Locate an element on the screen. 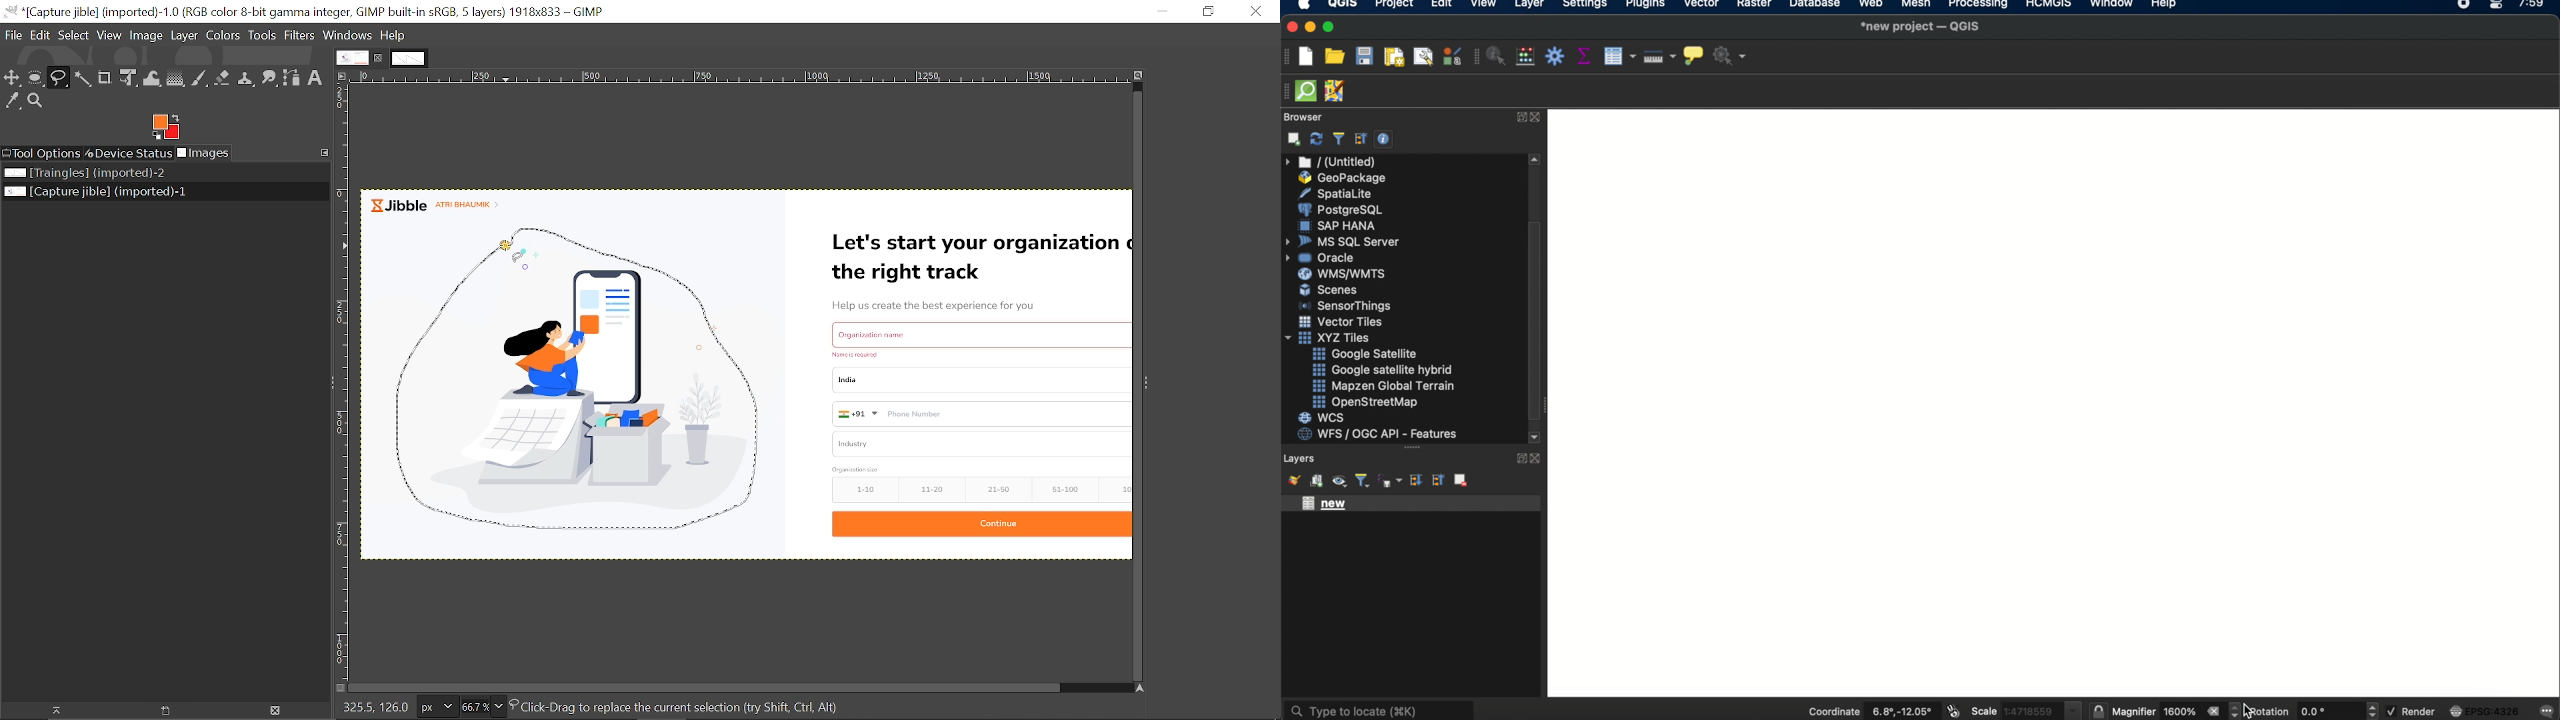 The image size is (2576, 728). minimize is located at coordinates (1310, 27).